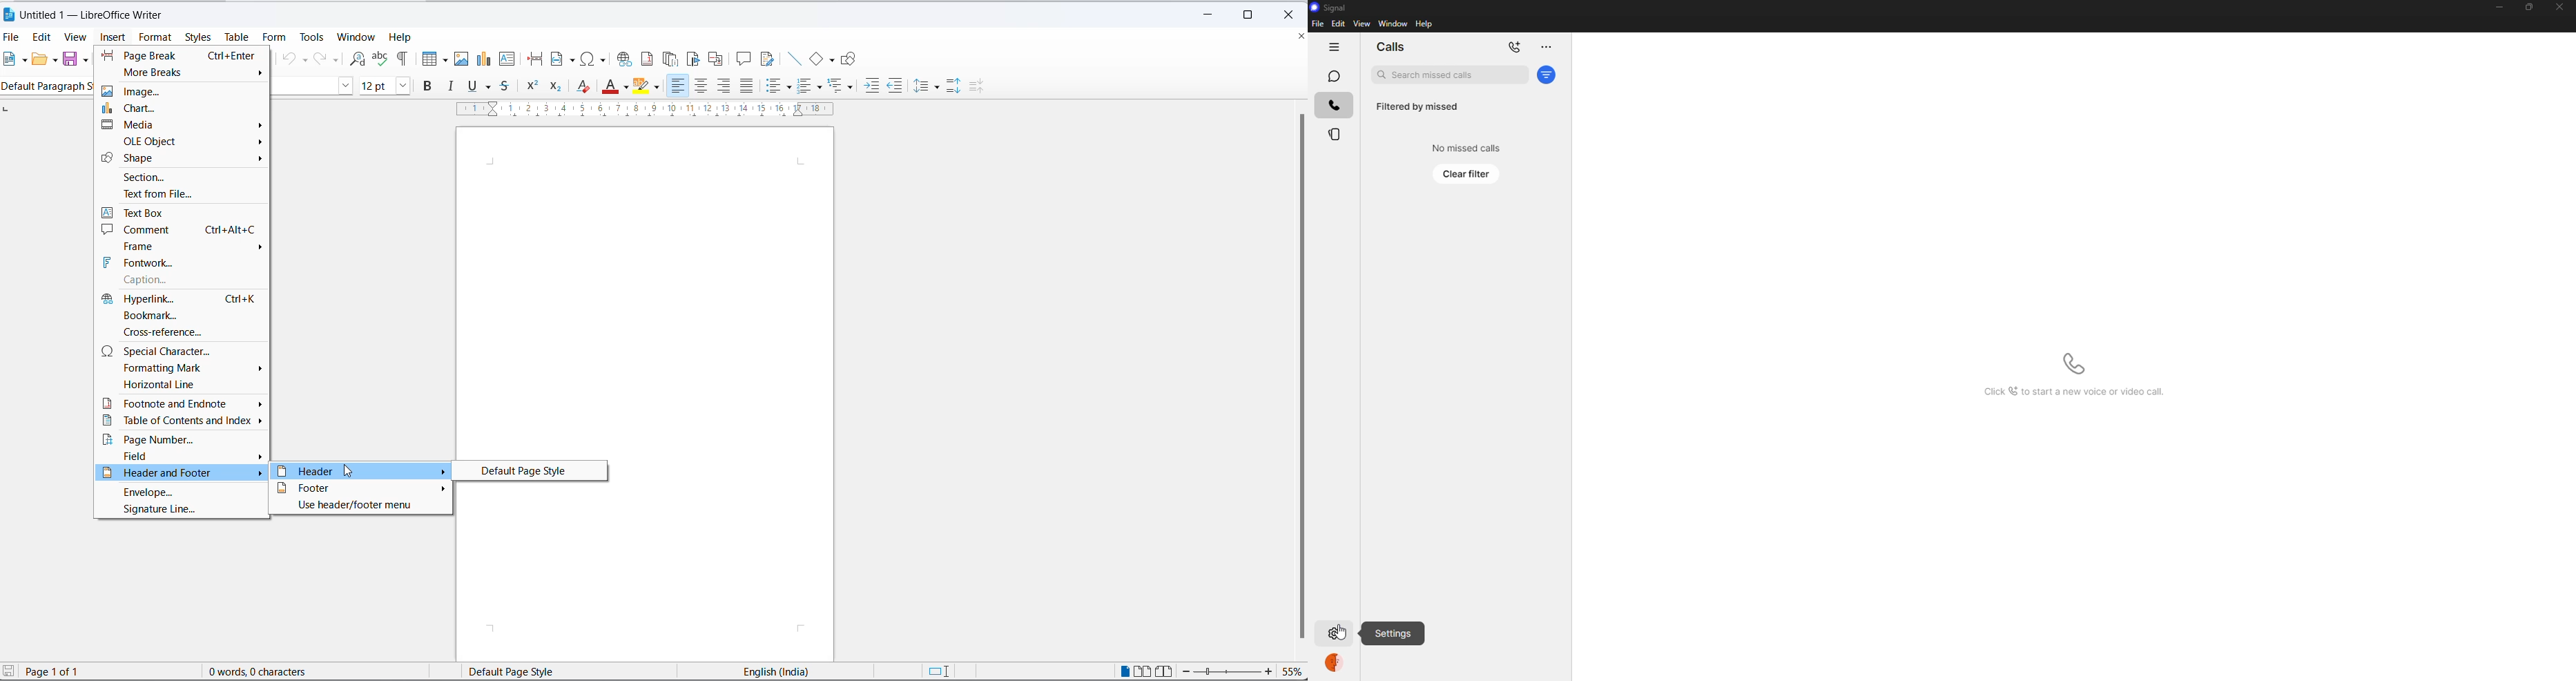  Describe the element at coordinates (404, 59) in the screenshot. I see `toggle formatting marks` at that location.